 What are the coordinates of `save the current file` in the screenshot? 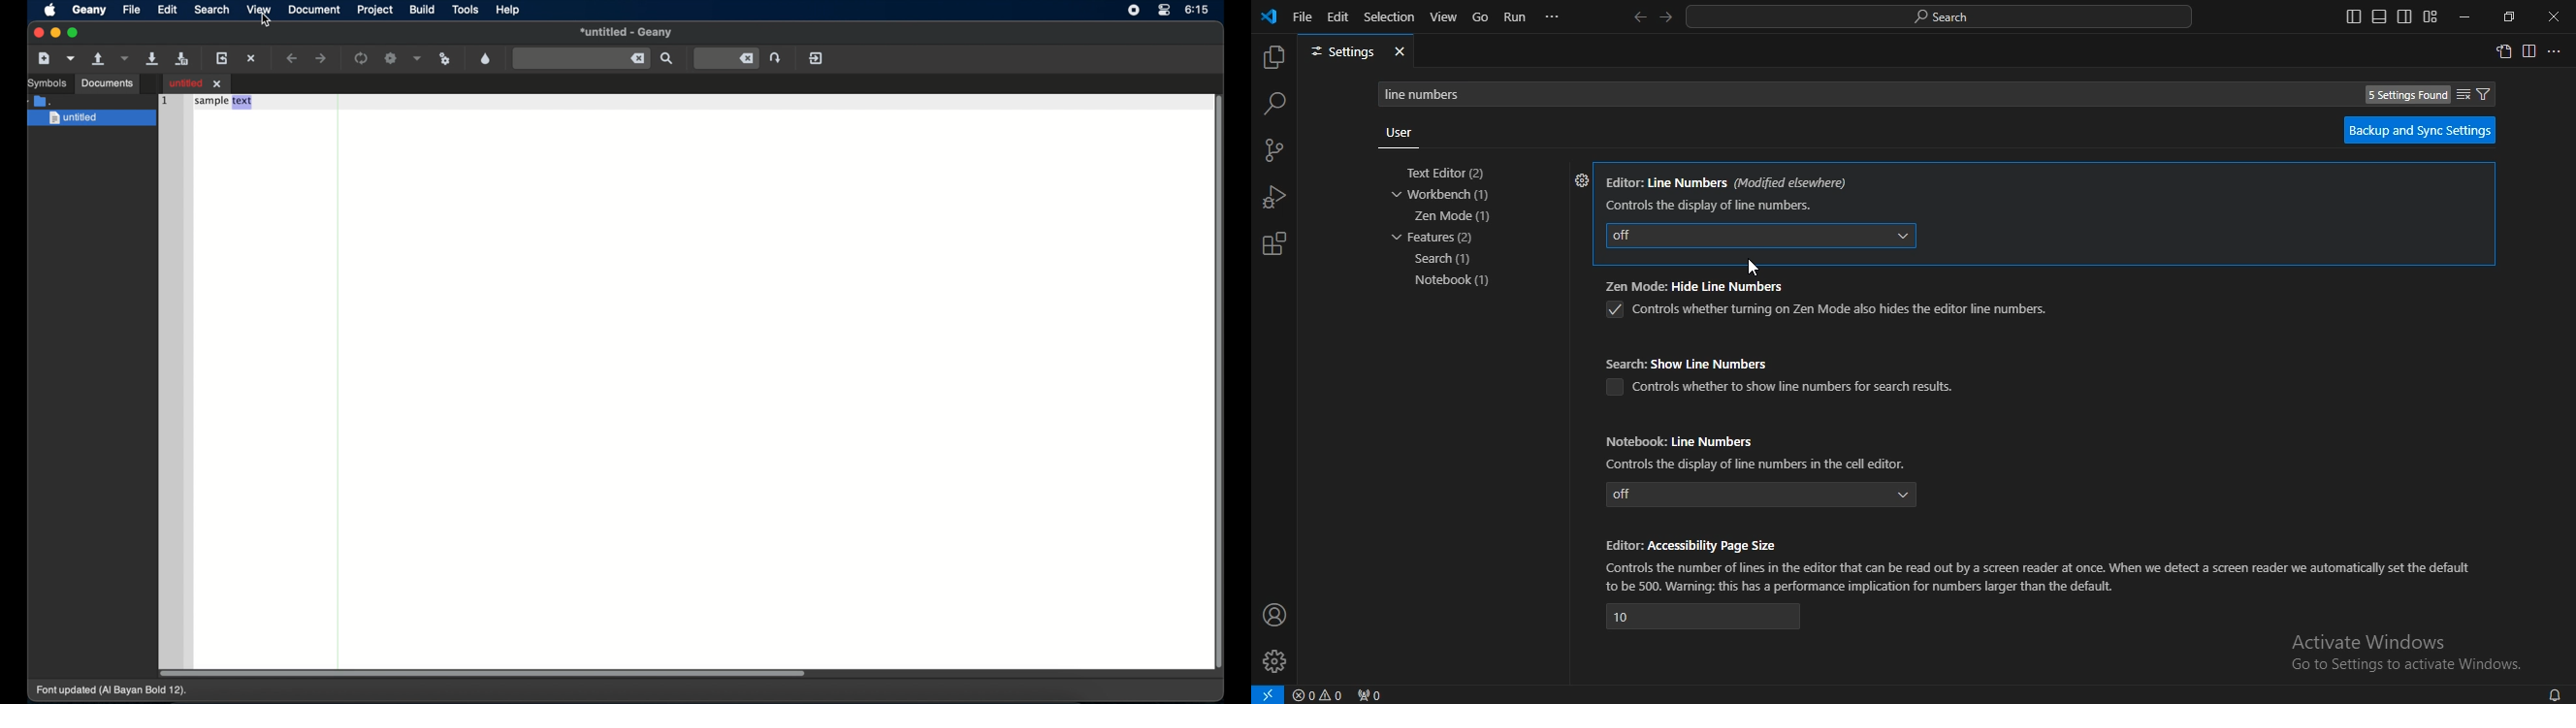 It's located at (152, 58).